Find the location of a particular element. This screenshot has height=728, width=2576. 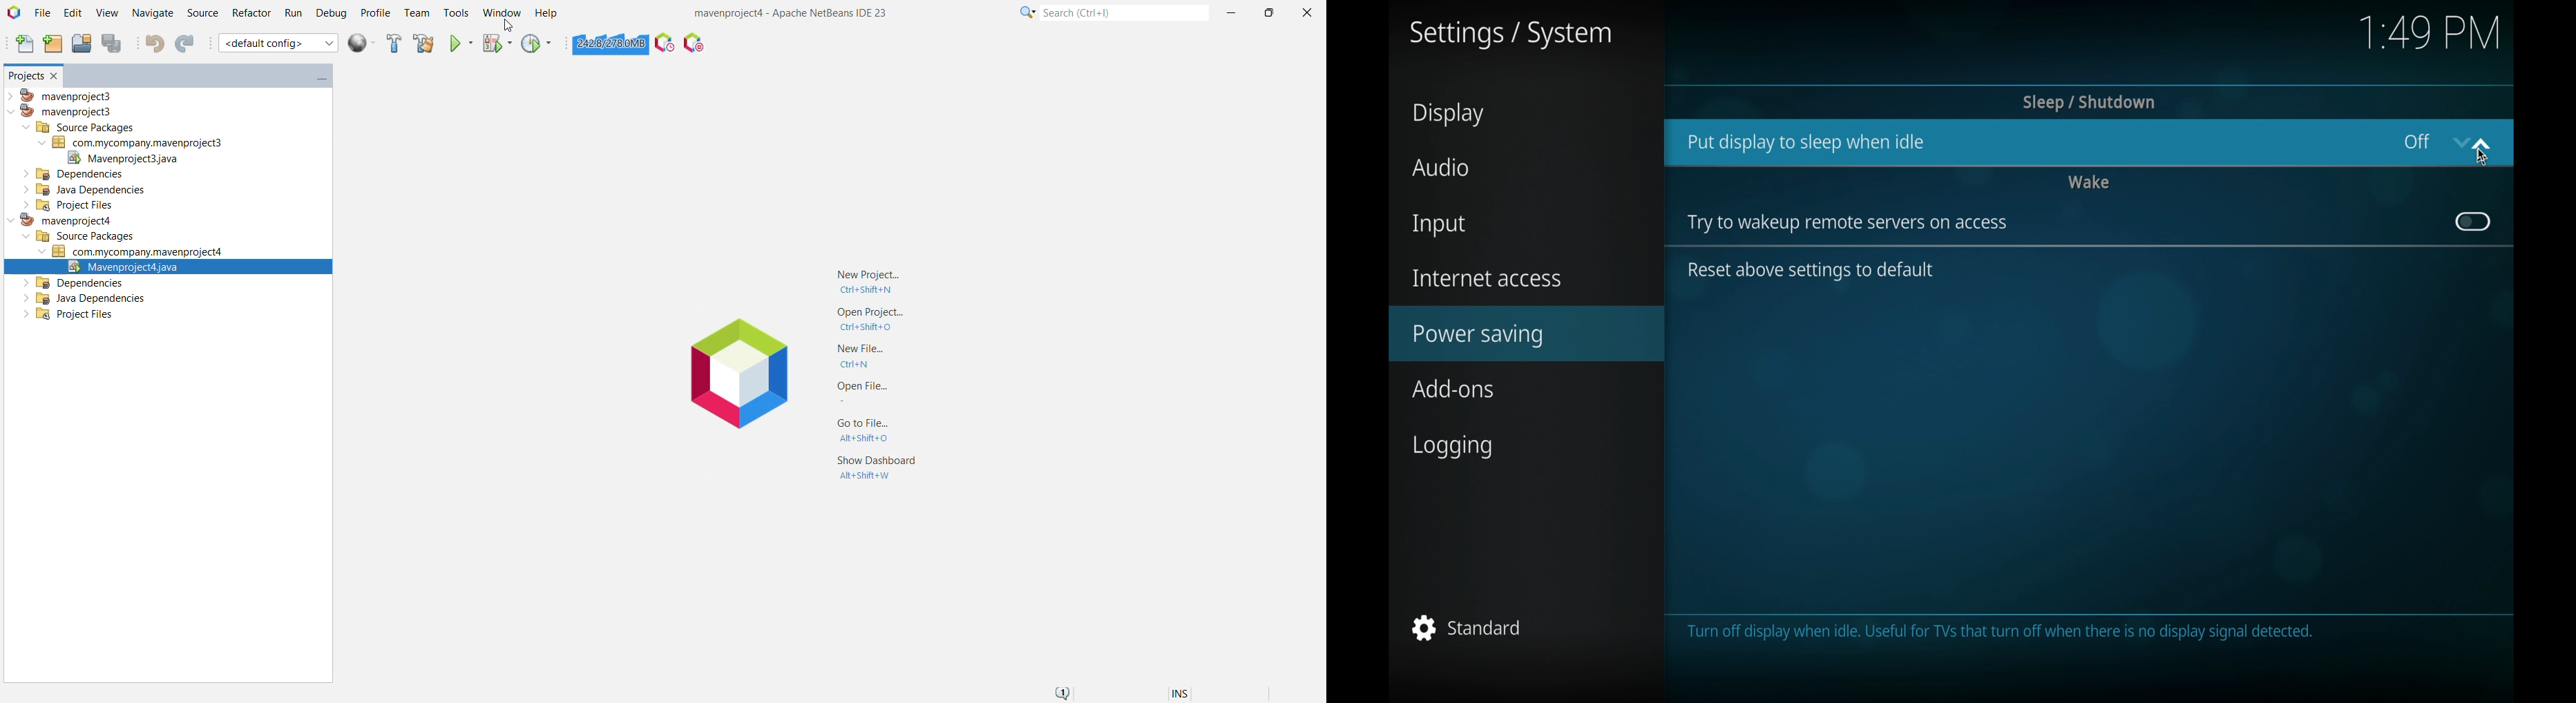

display is located at coordinates (1447, 114).